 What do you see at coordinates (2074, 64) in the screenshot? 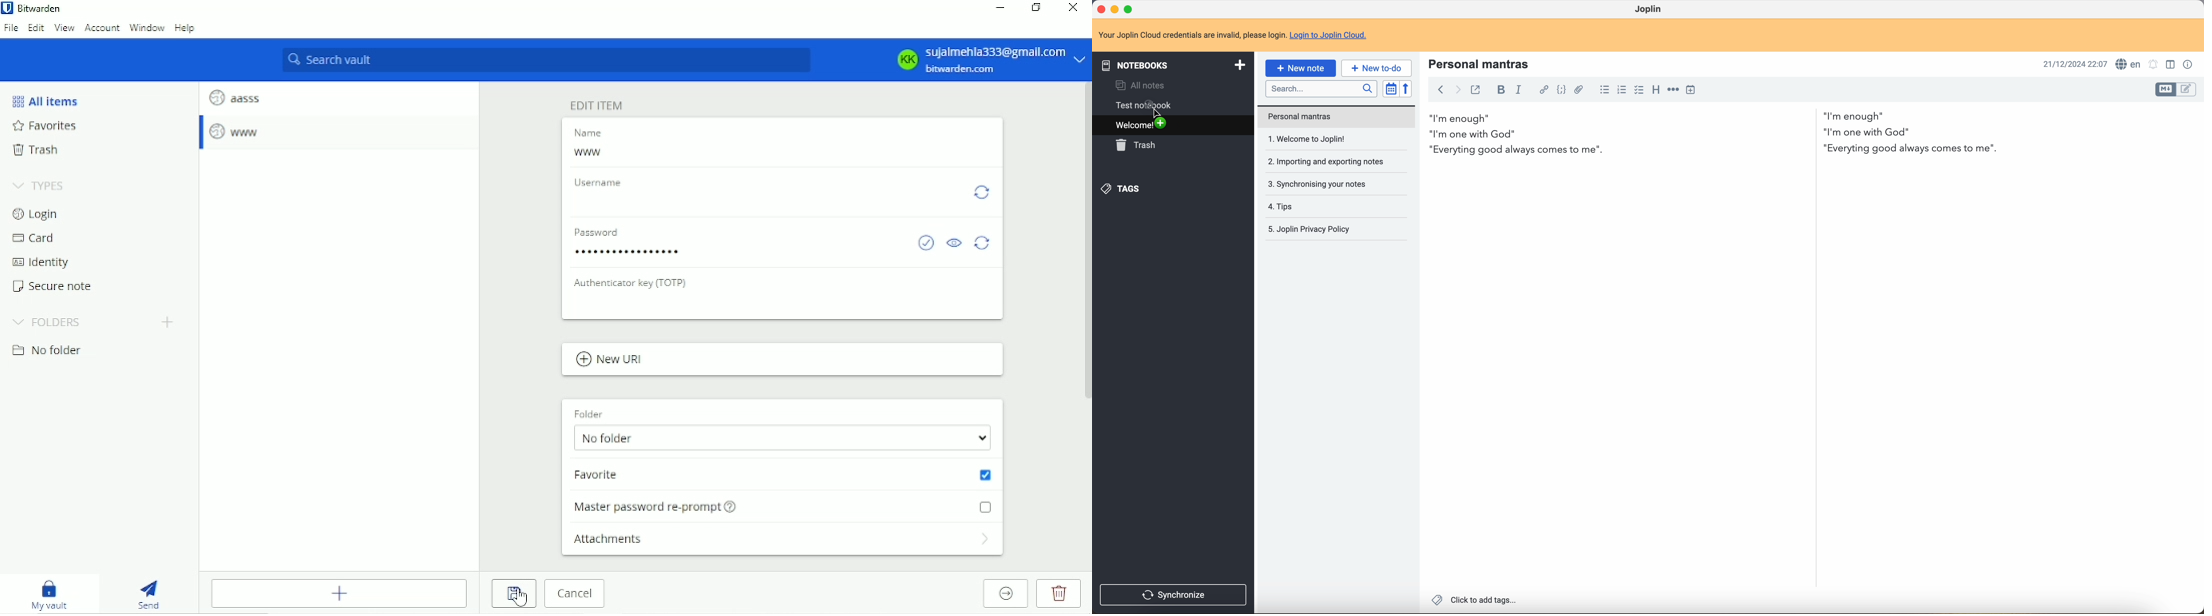
I see `date and hour` at bounding box center [2074, 64].